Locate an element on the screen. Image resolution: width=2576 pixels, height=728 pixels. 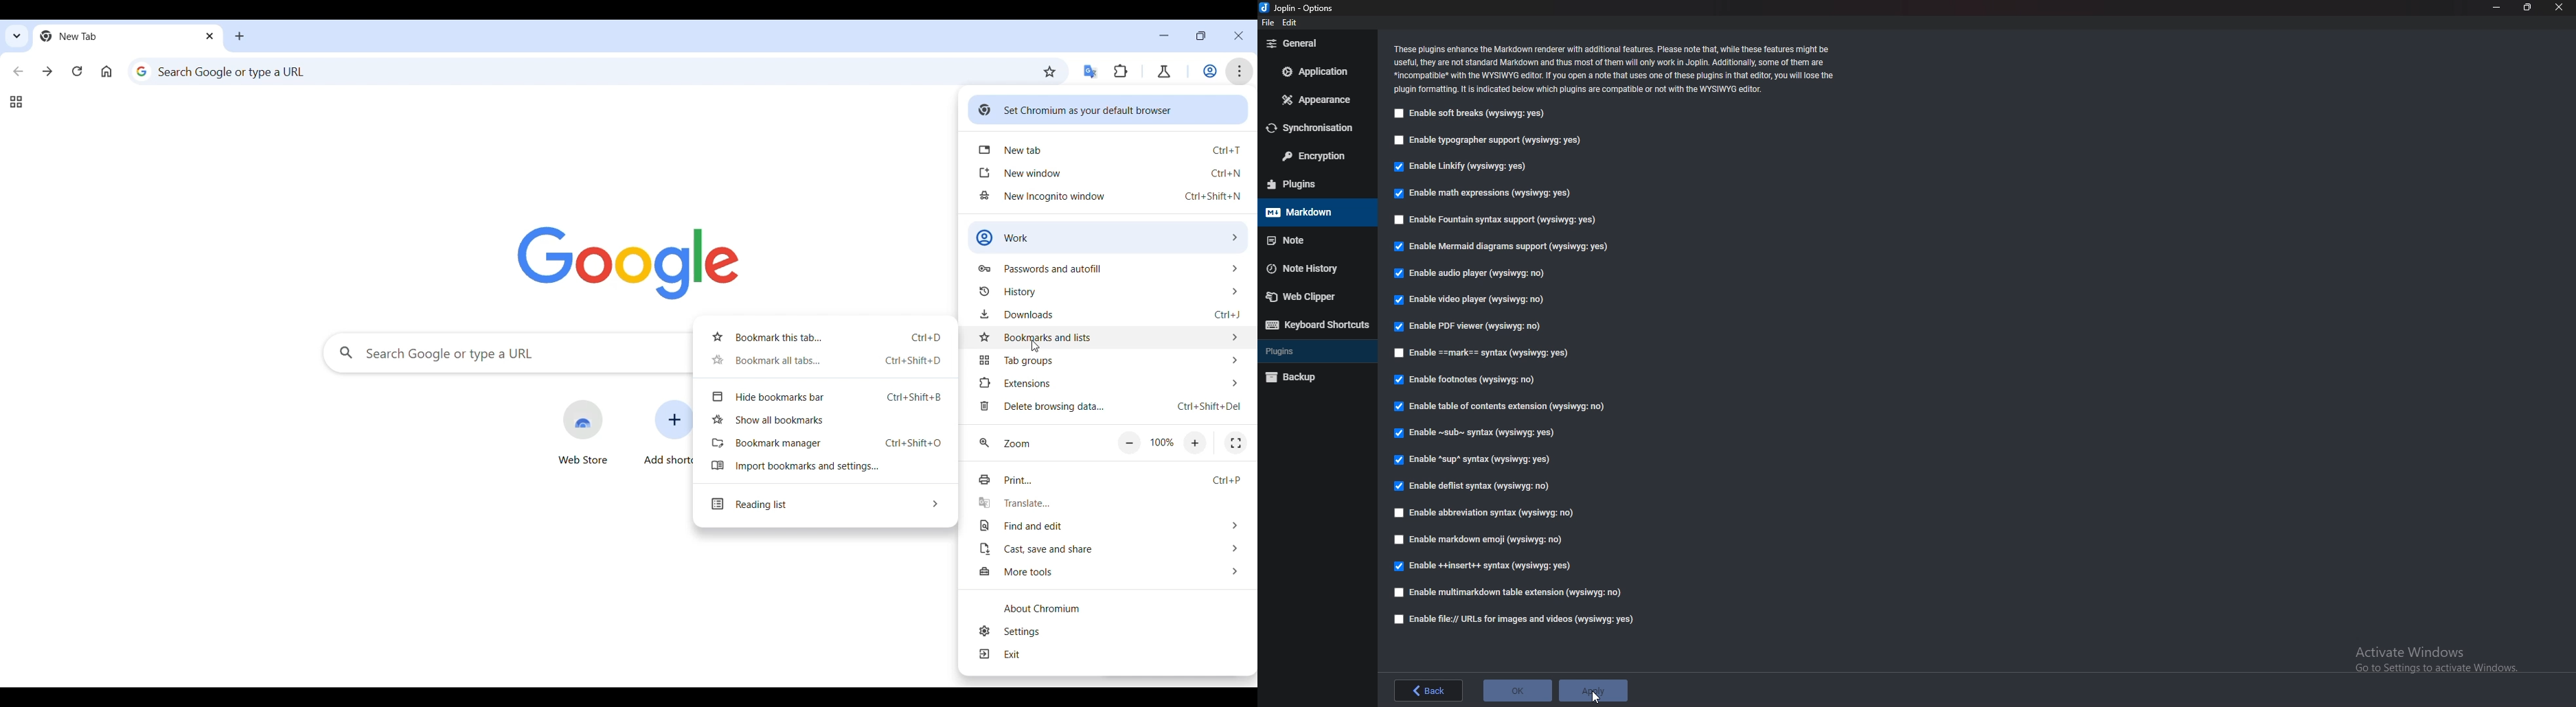
enable PDF viewer is located at coordinates (1471, 327).